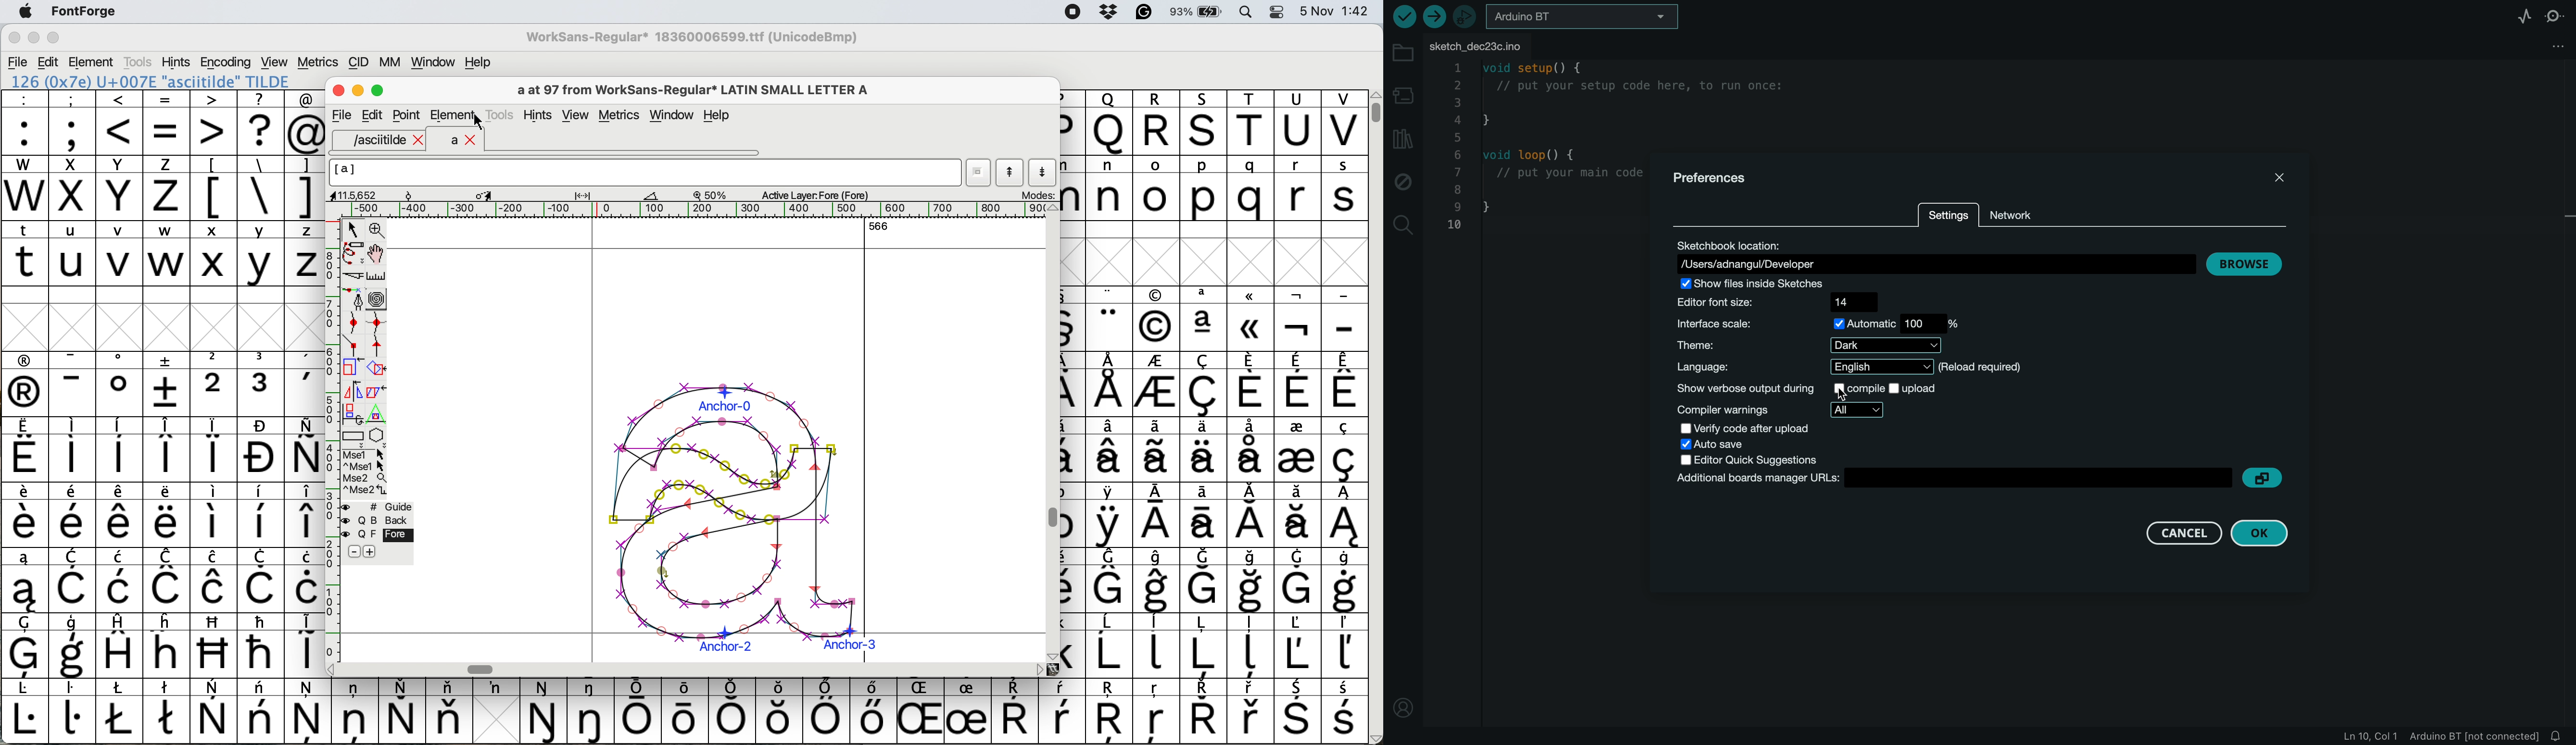 Image resolution: width=2576 pixels, height=756 pixels. I want to click on symbol, so click(449, 710).